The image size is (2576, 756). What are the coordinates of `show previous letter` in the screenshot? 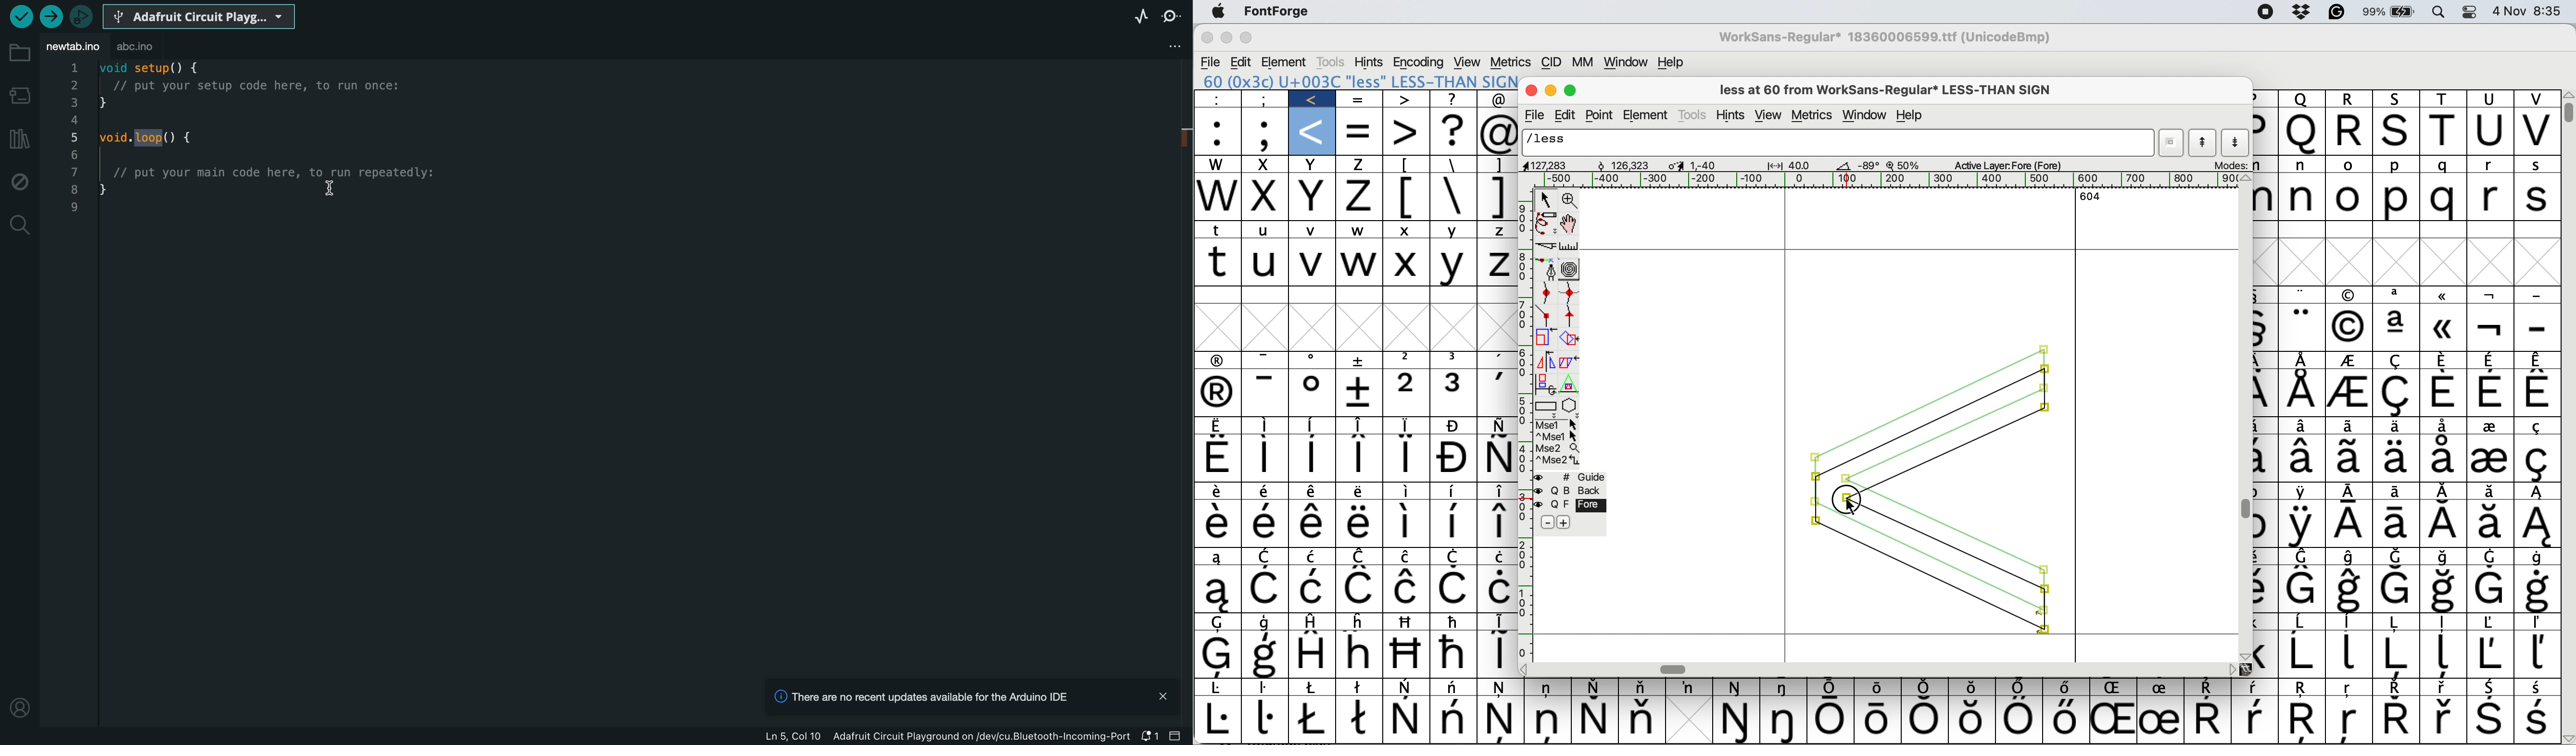 It's located at (2203, 143).